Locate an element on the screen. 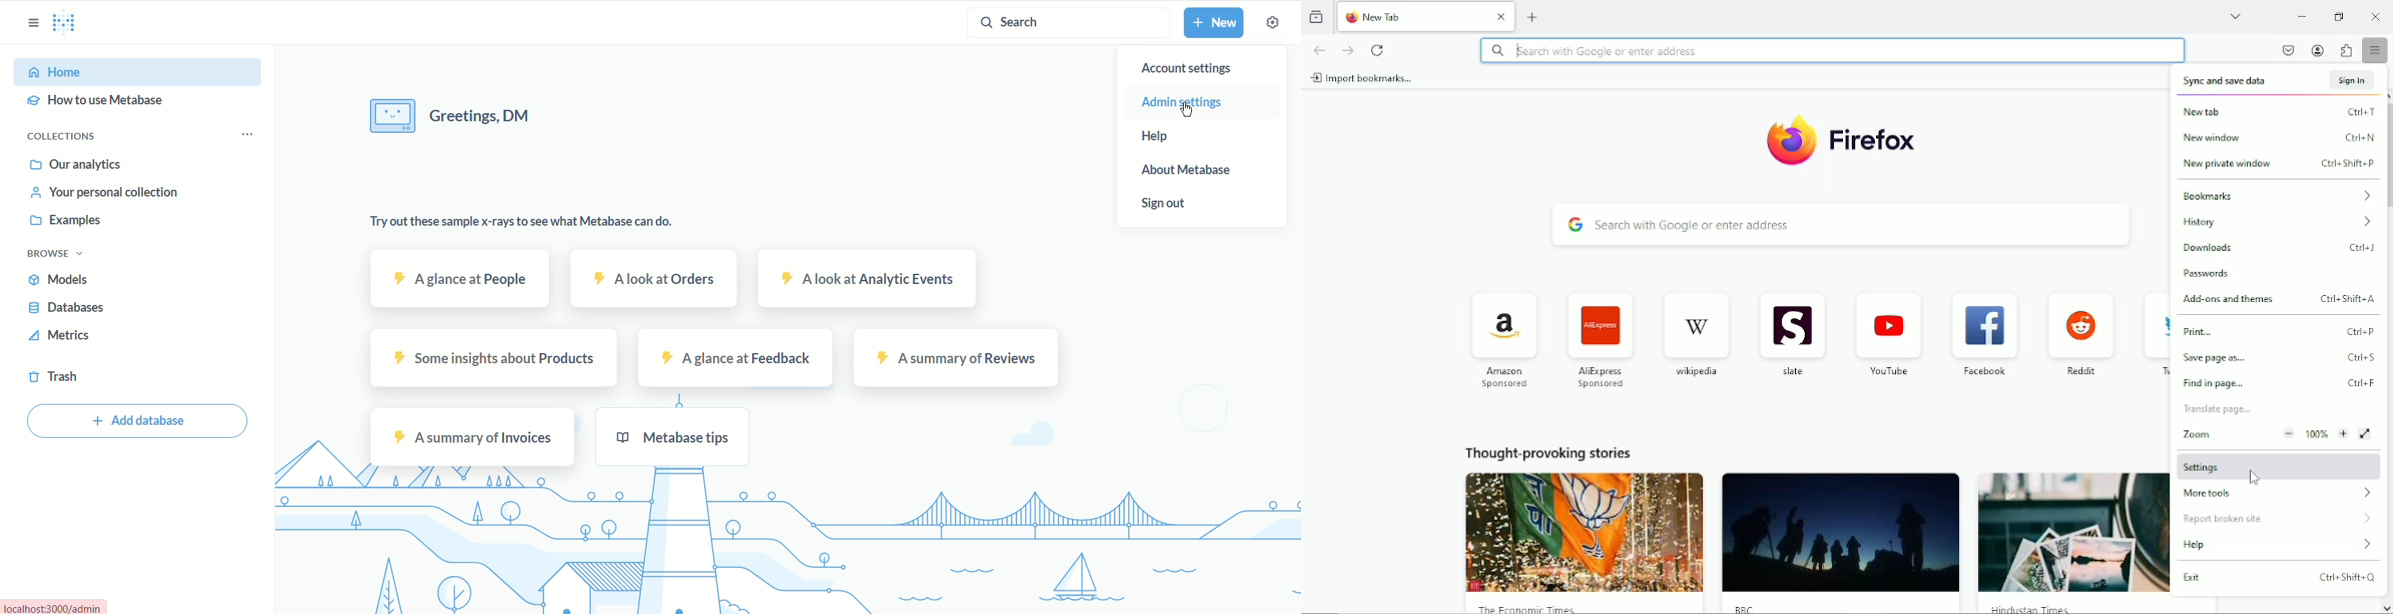 The width and height of the screenshot is (2408, 616). Go forward is located at coordinates (1349, 50).